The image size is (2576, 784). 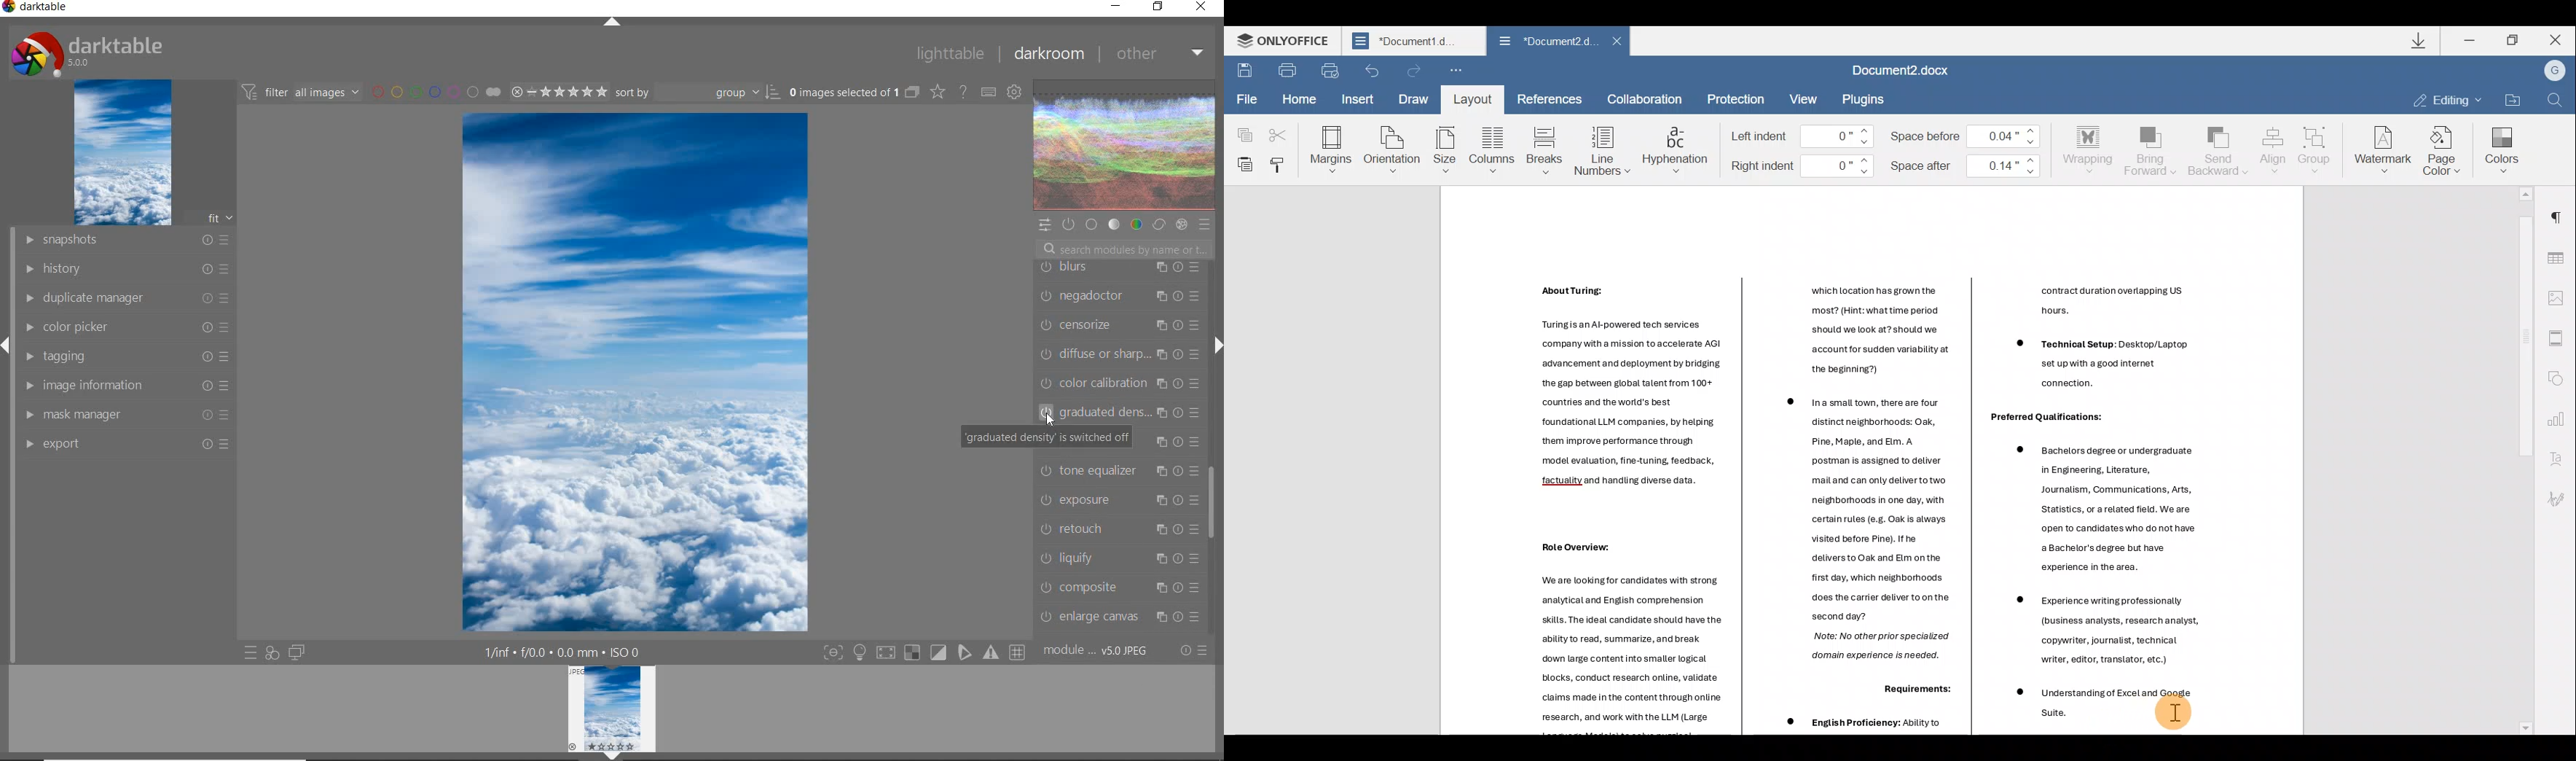 I want to click on SEARCH MODULES, so click(x=1124, y=249).